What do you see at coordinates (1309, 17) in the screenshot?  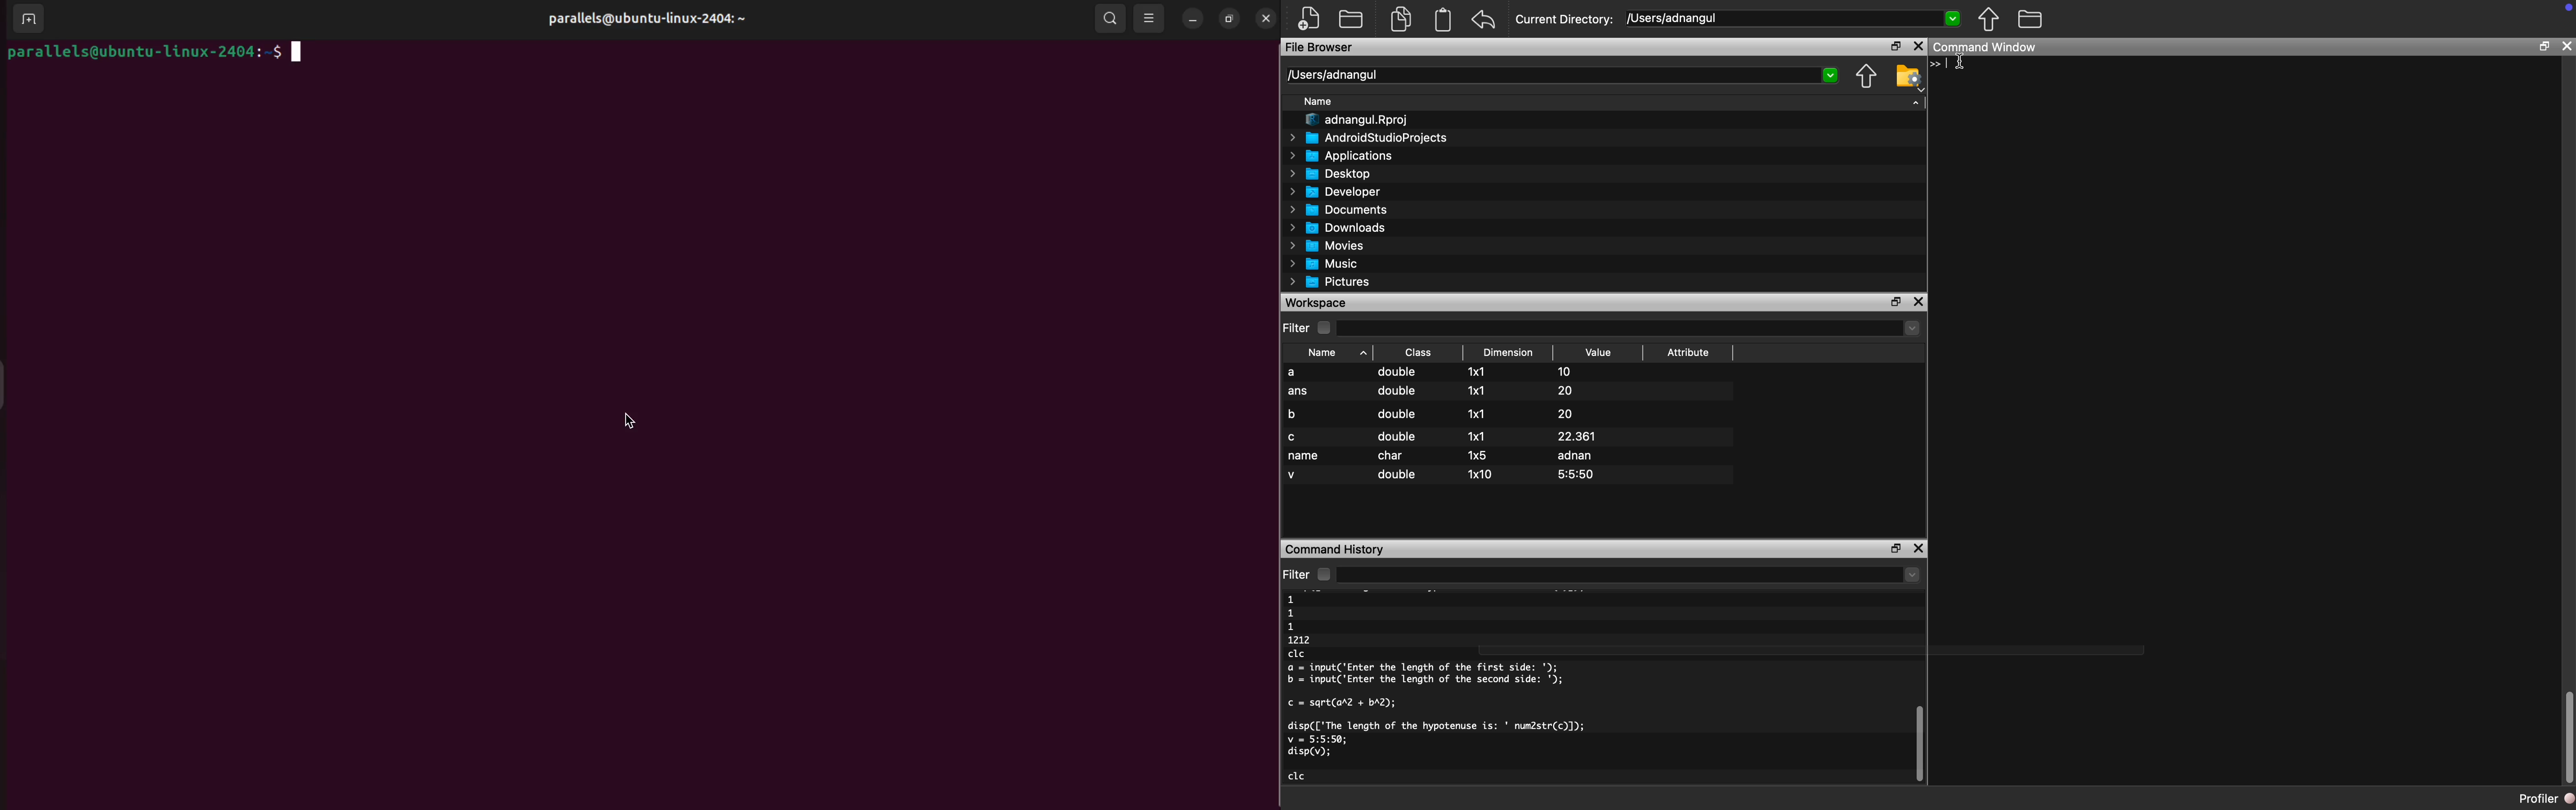 I see `New file` at bounding box center [1309, 17].